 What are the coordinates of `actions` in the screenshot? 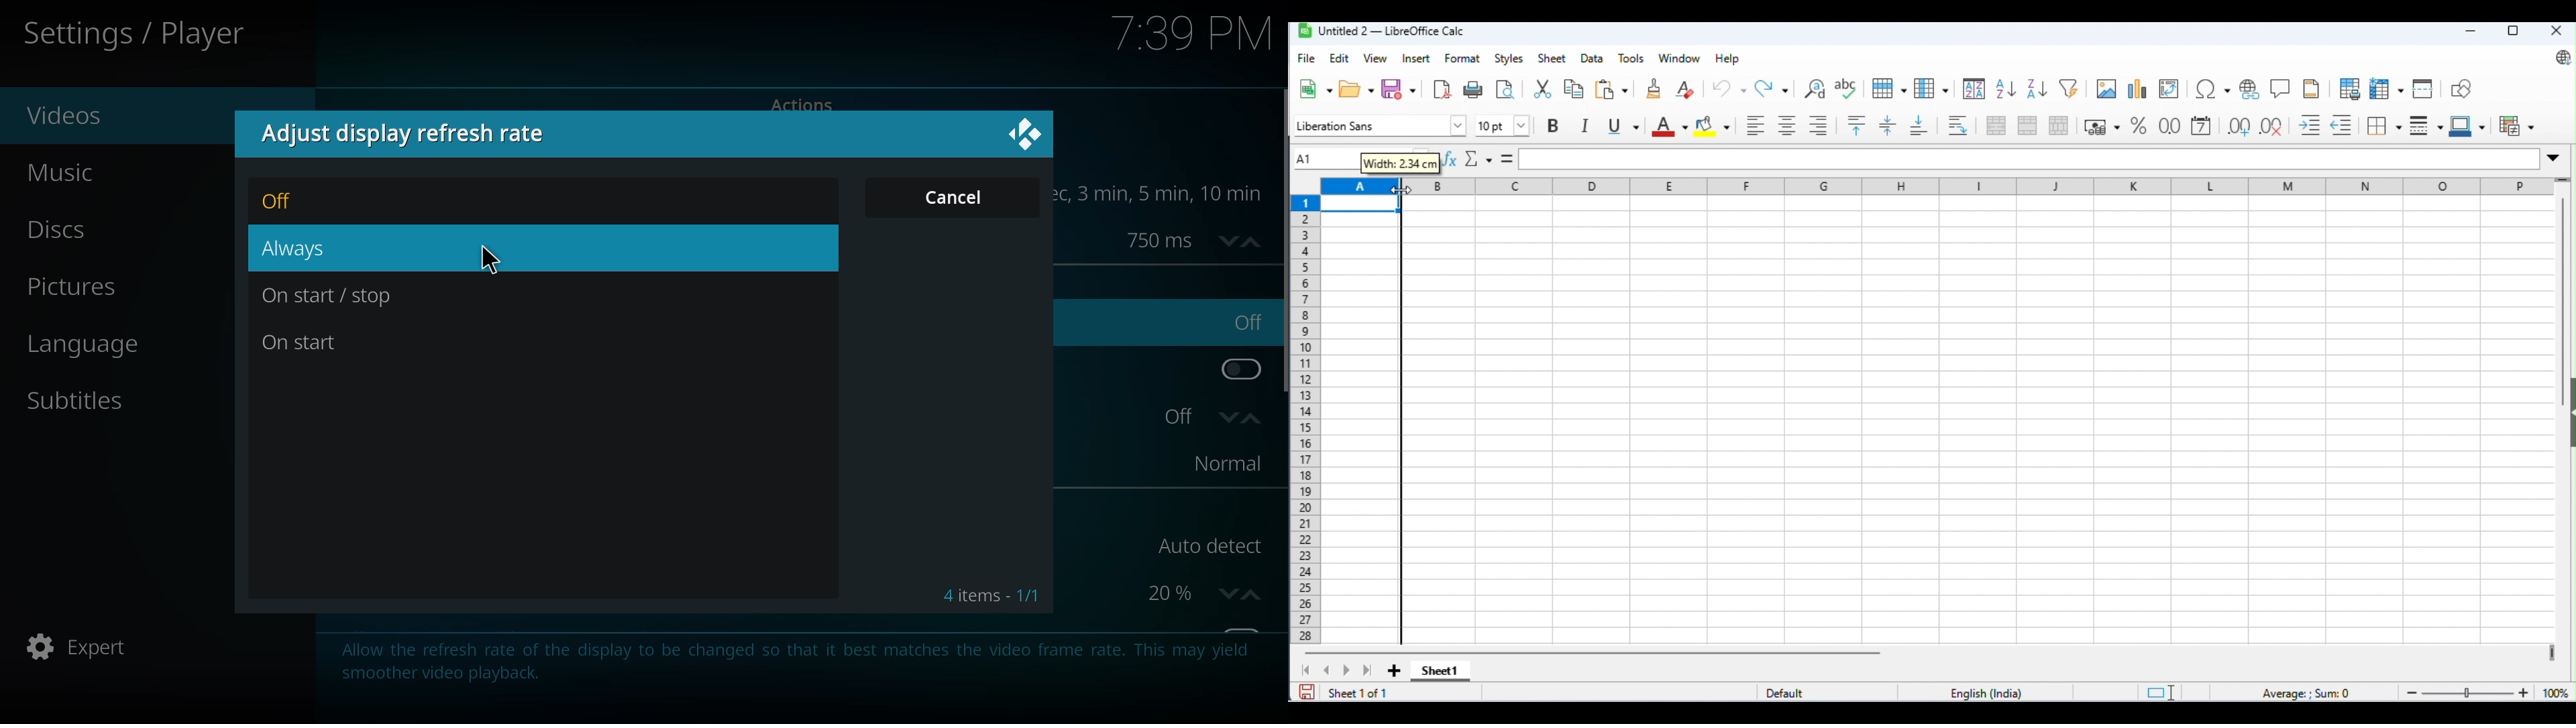 It's located at (802, 103).